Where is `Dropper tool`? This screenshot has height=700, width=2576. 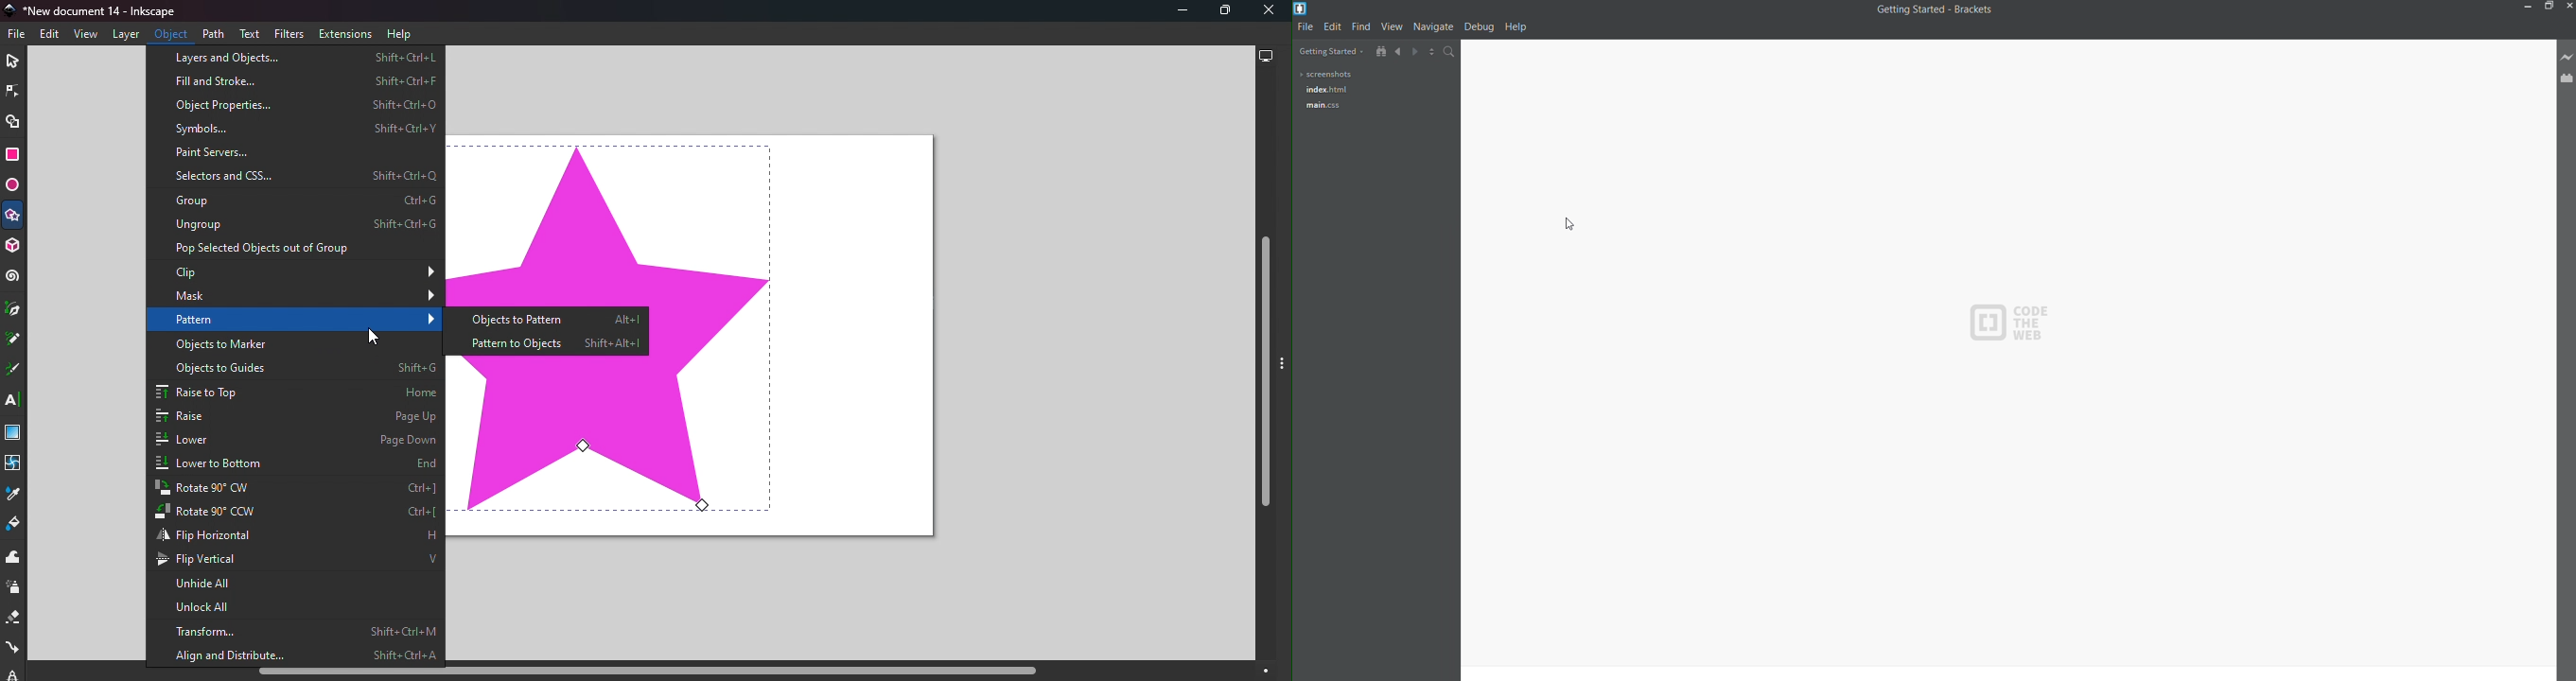
Dropper tool is located at coordinates (11, 498).